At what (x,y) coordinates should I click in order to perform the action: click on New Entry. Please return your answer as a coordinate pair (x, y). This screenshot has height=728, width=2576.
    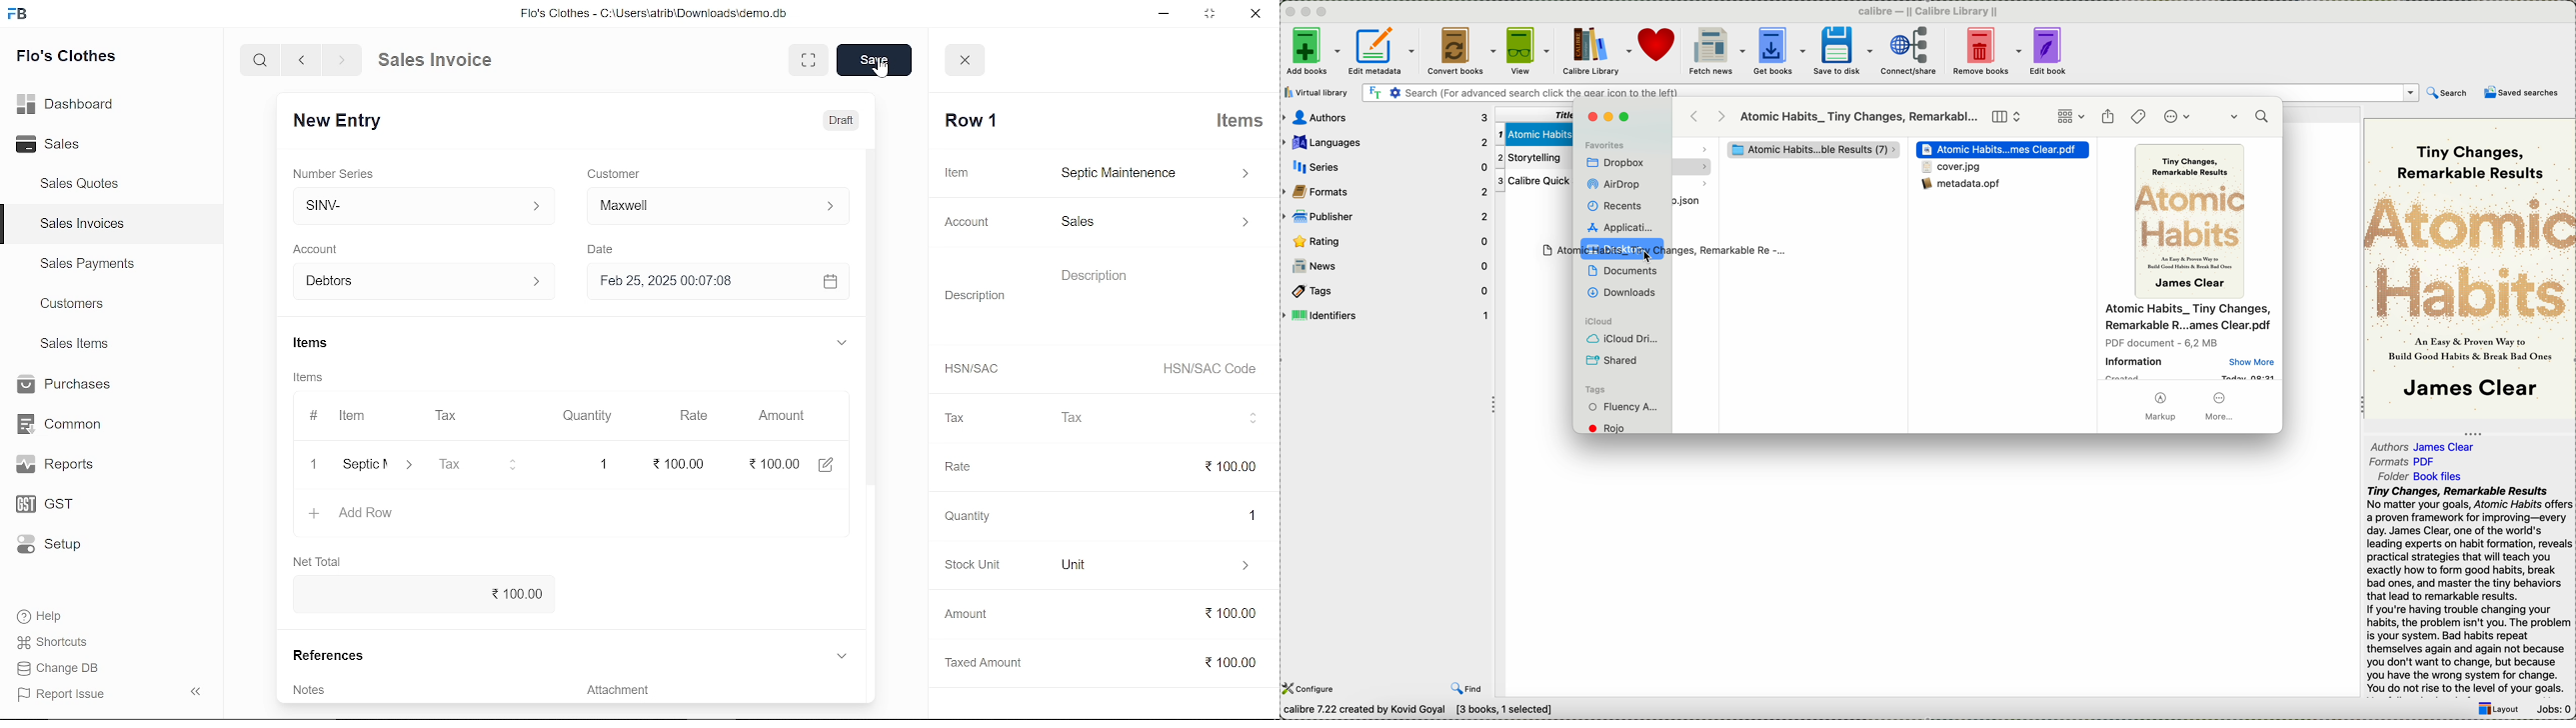
    Looking at the image, I should click on (349, 123).